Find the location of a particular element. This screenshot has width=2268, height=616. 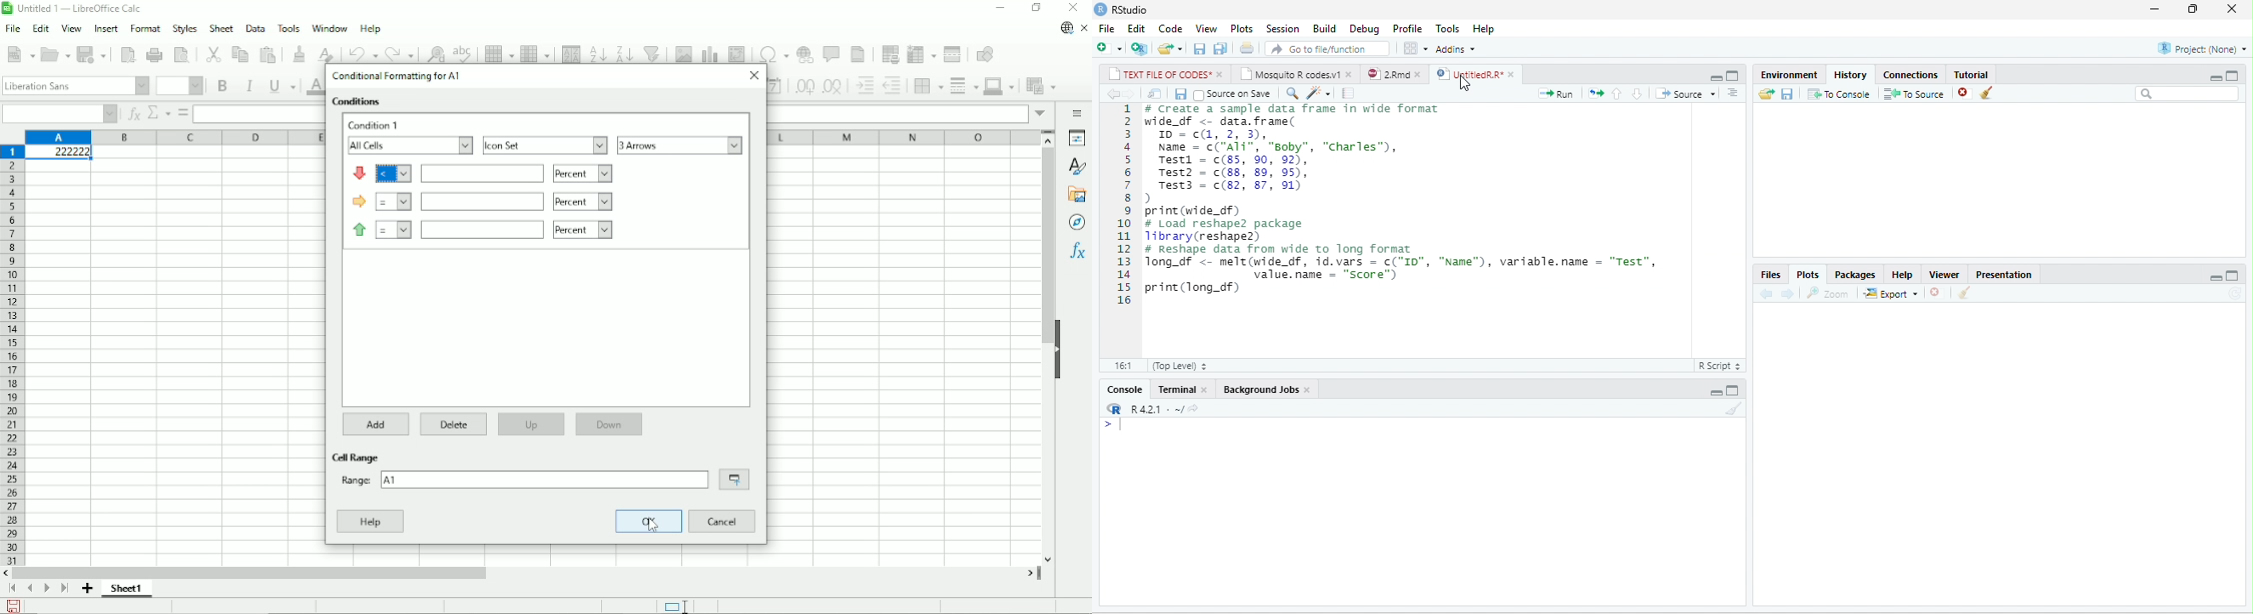

new project is located at coordinates (1140, 48).